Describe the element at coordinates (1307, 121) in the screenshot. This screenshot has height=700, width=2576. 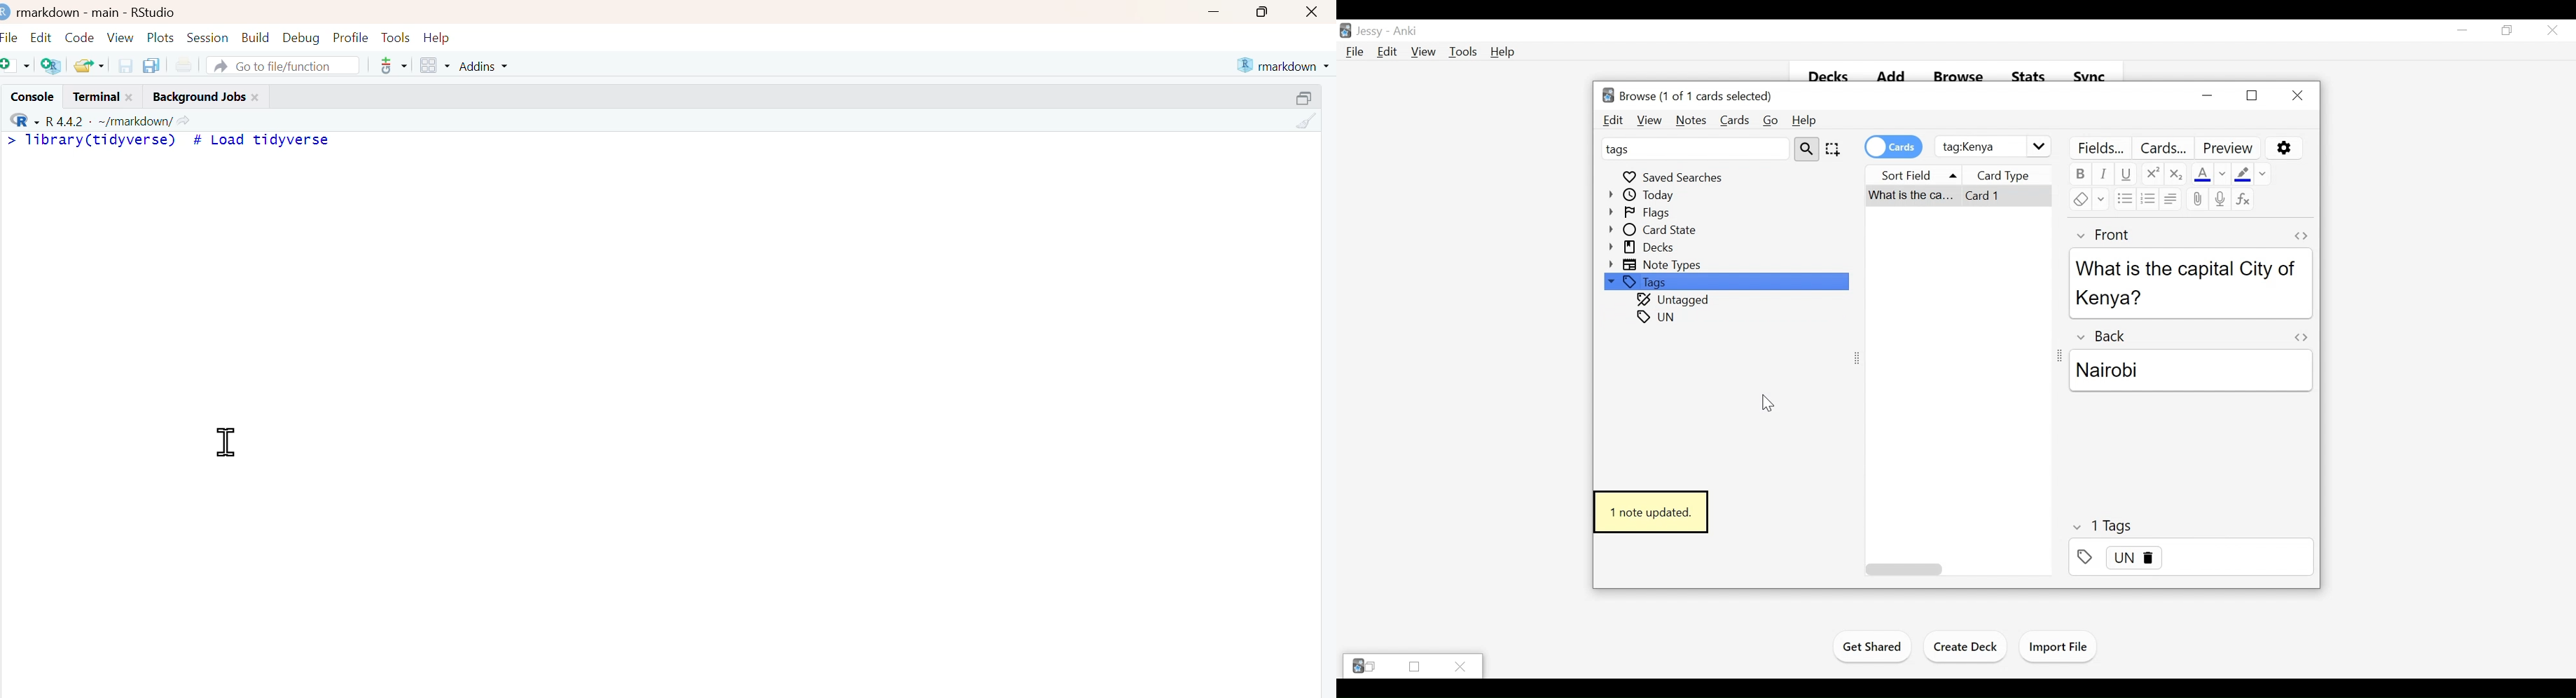
I see `clear console` at that location.